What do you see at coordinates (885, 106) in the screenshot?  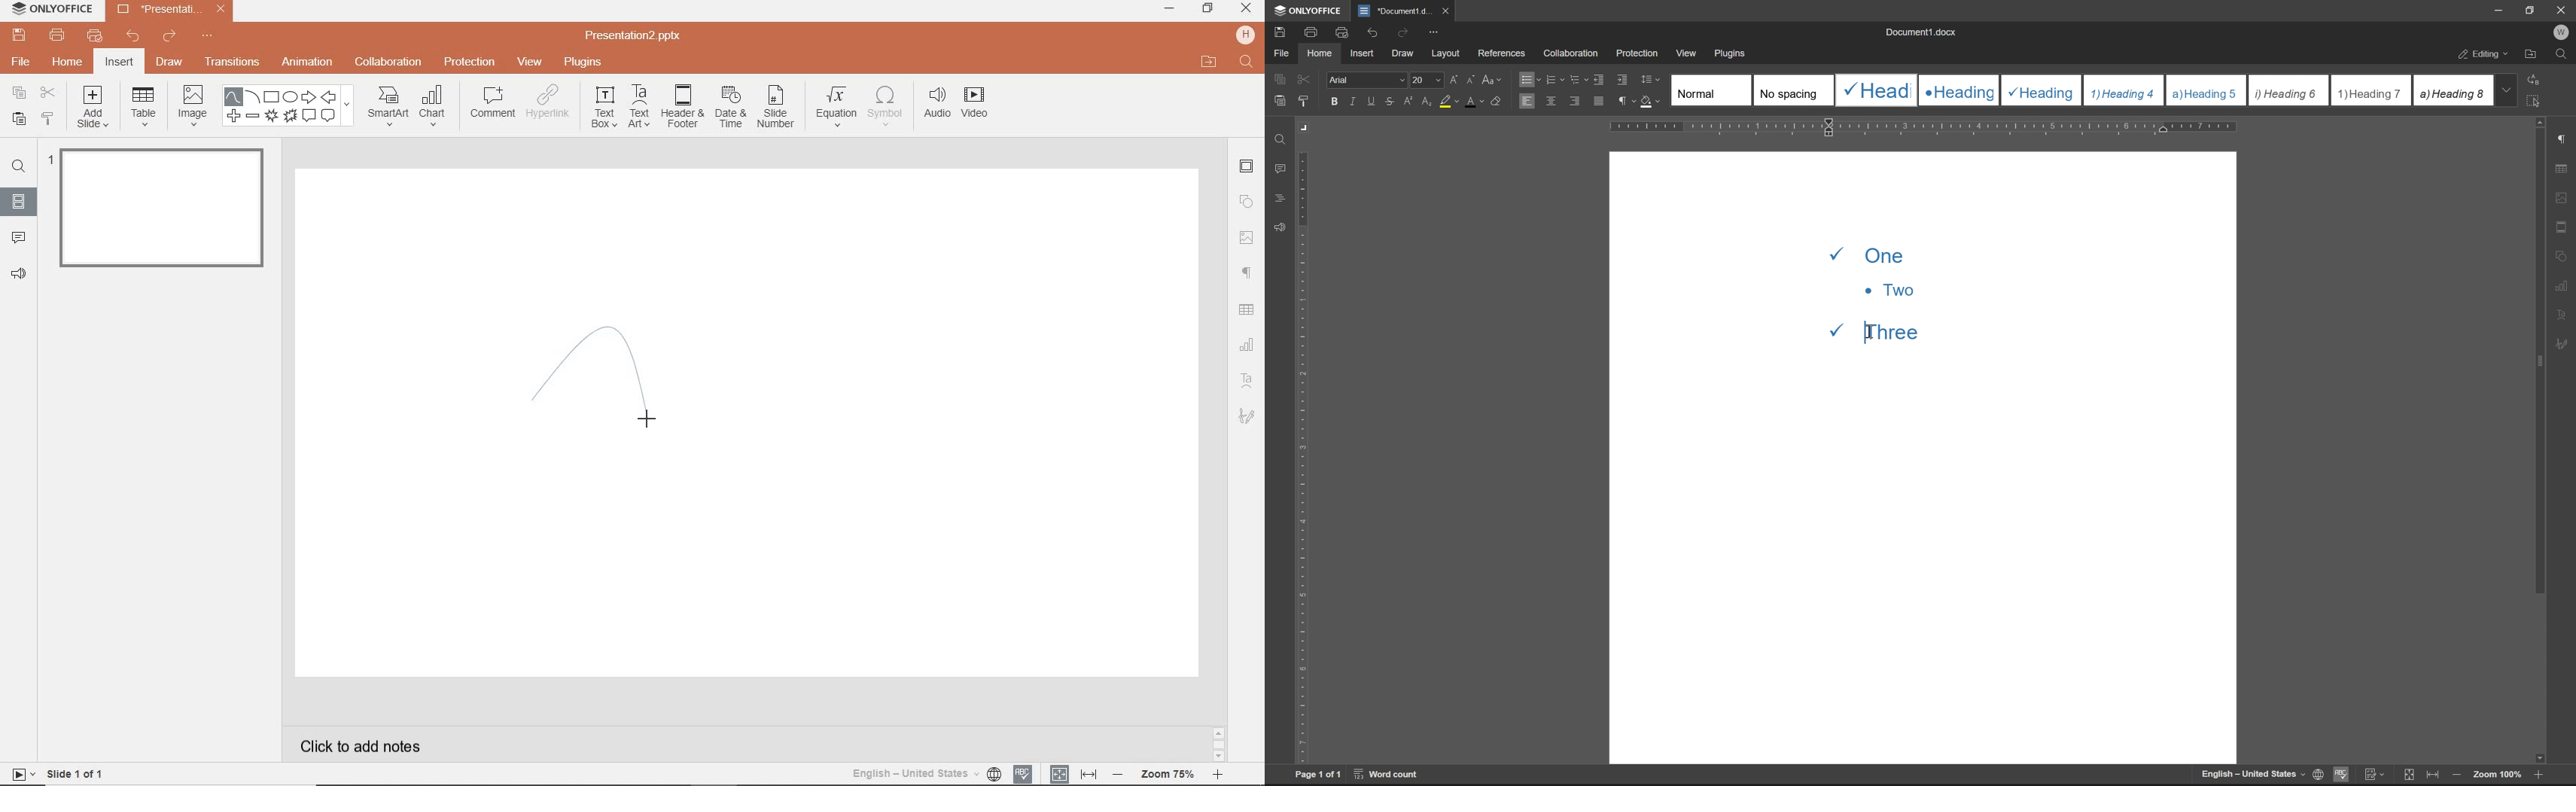 I see `SYMBOL` at bounding box center [885, 106].